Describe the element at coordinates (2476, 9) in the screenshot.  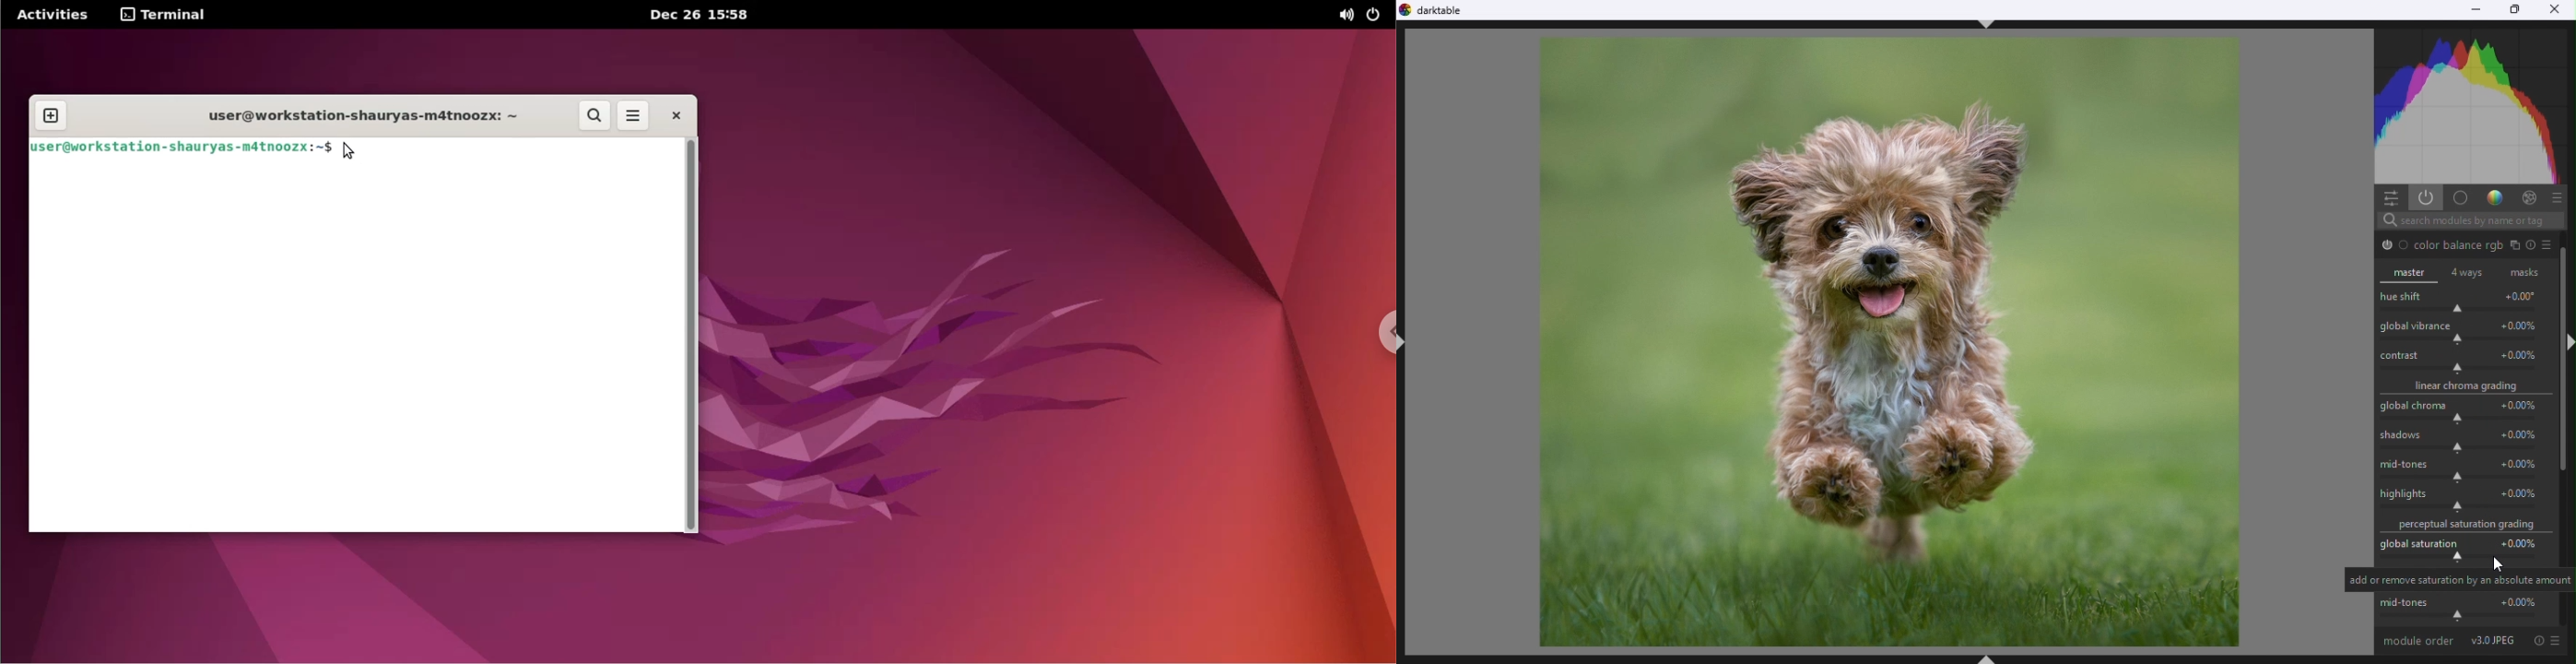
I see `Minimise` at that location.